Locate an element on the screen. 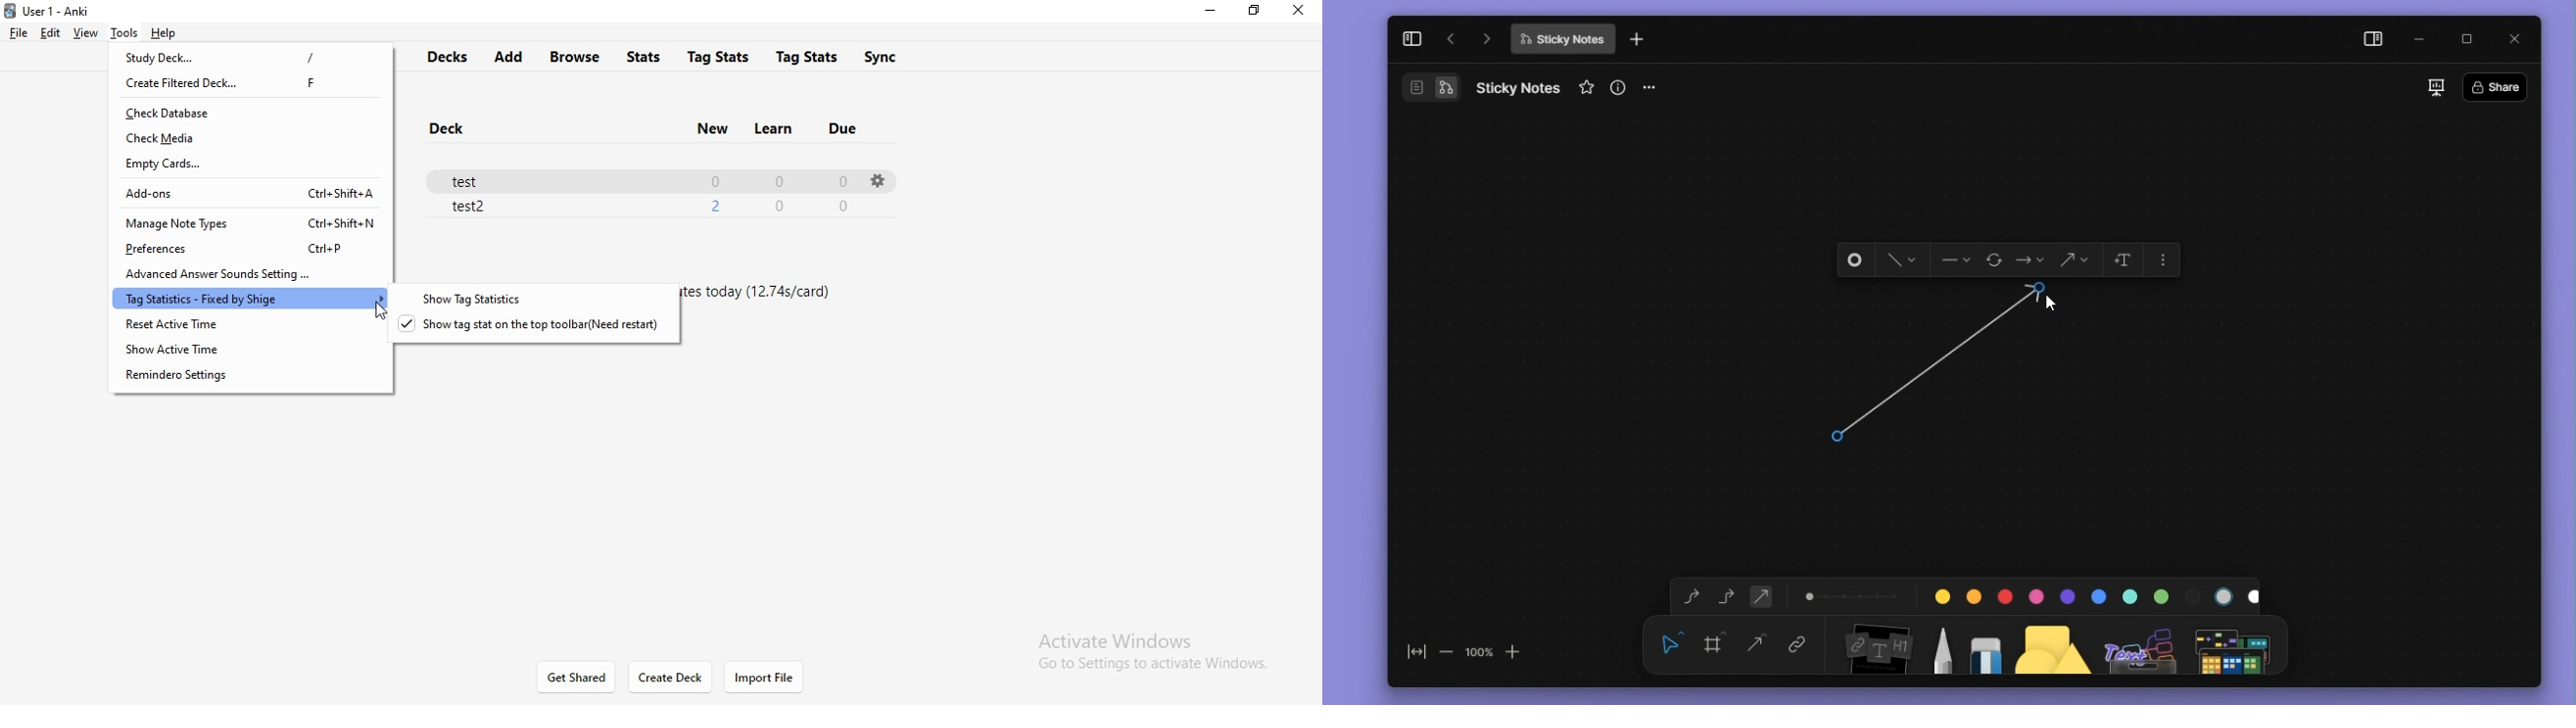 The height and width of the screenshot is (728, 2576). other is located at coordinates (2142, 644).